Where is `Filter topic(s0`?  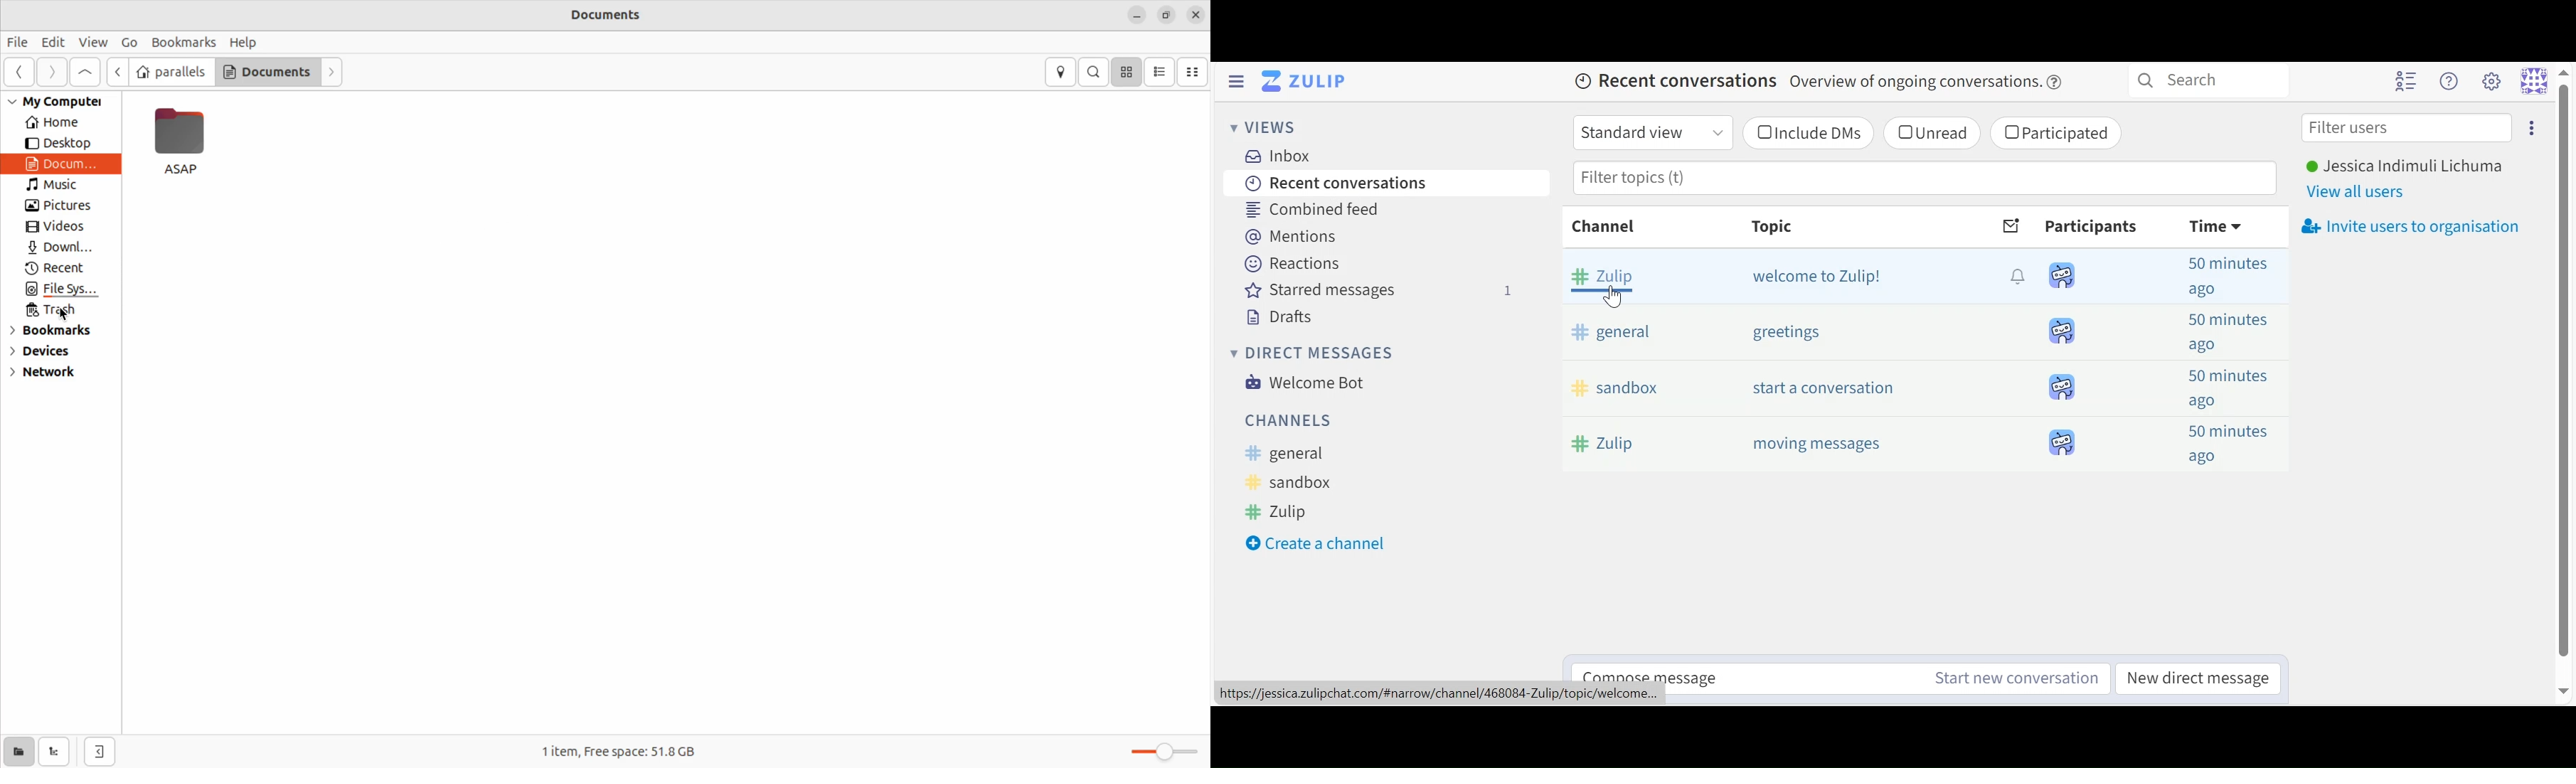 Filter topic(s0 is located at coordinates (1922, 179).